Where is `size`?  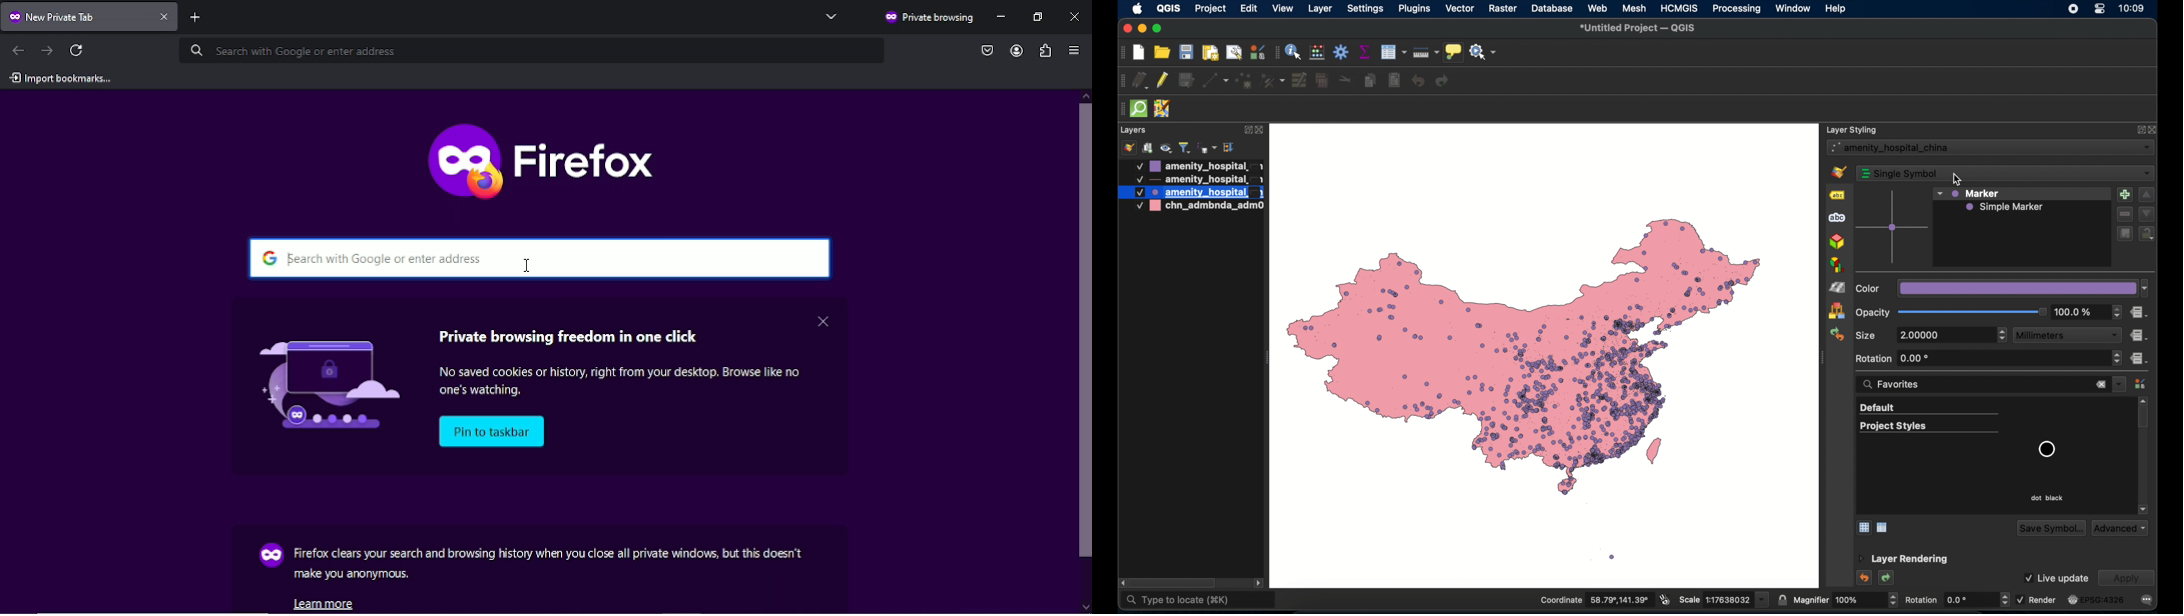
size is located at coordinates (1866, 334).